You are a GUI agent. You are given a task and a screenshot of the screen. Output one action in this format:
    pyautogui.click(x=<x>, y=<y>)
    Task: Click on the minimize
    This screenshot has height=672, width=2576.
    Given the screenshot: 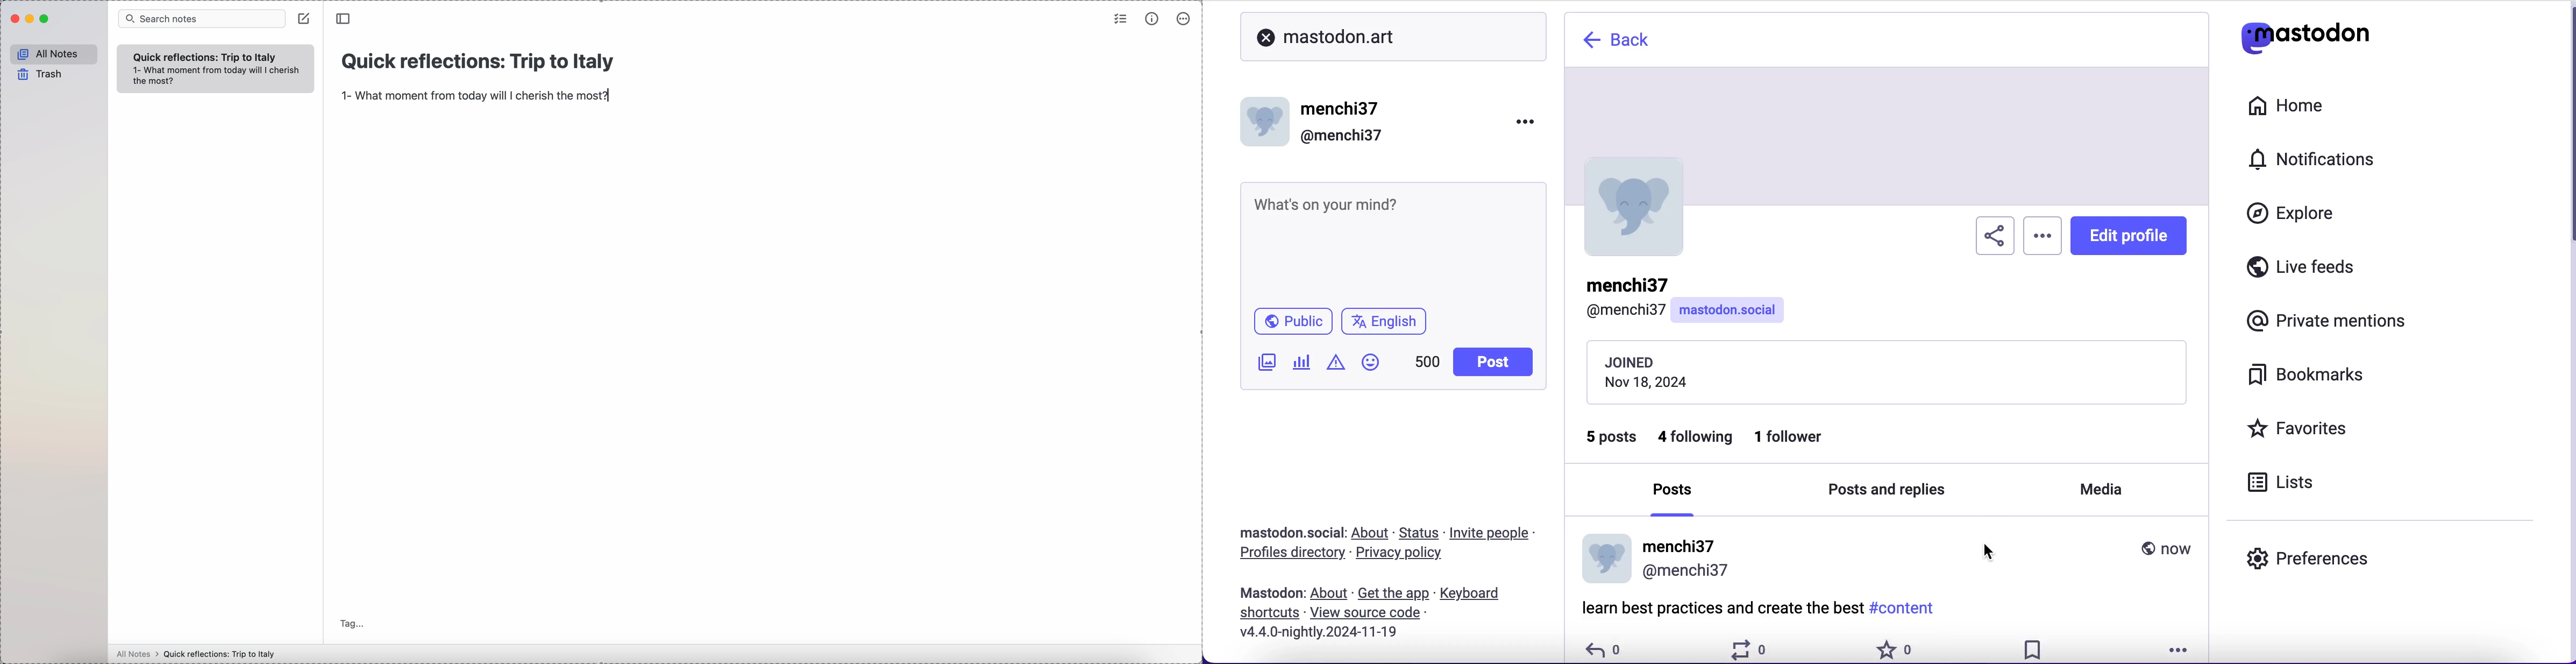 What is the action you would take?
    pyautogui.click(x=31, y=19)
    